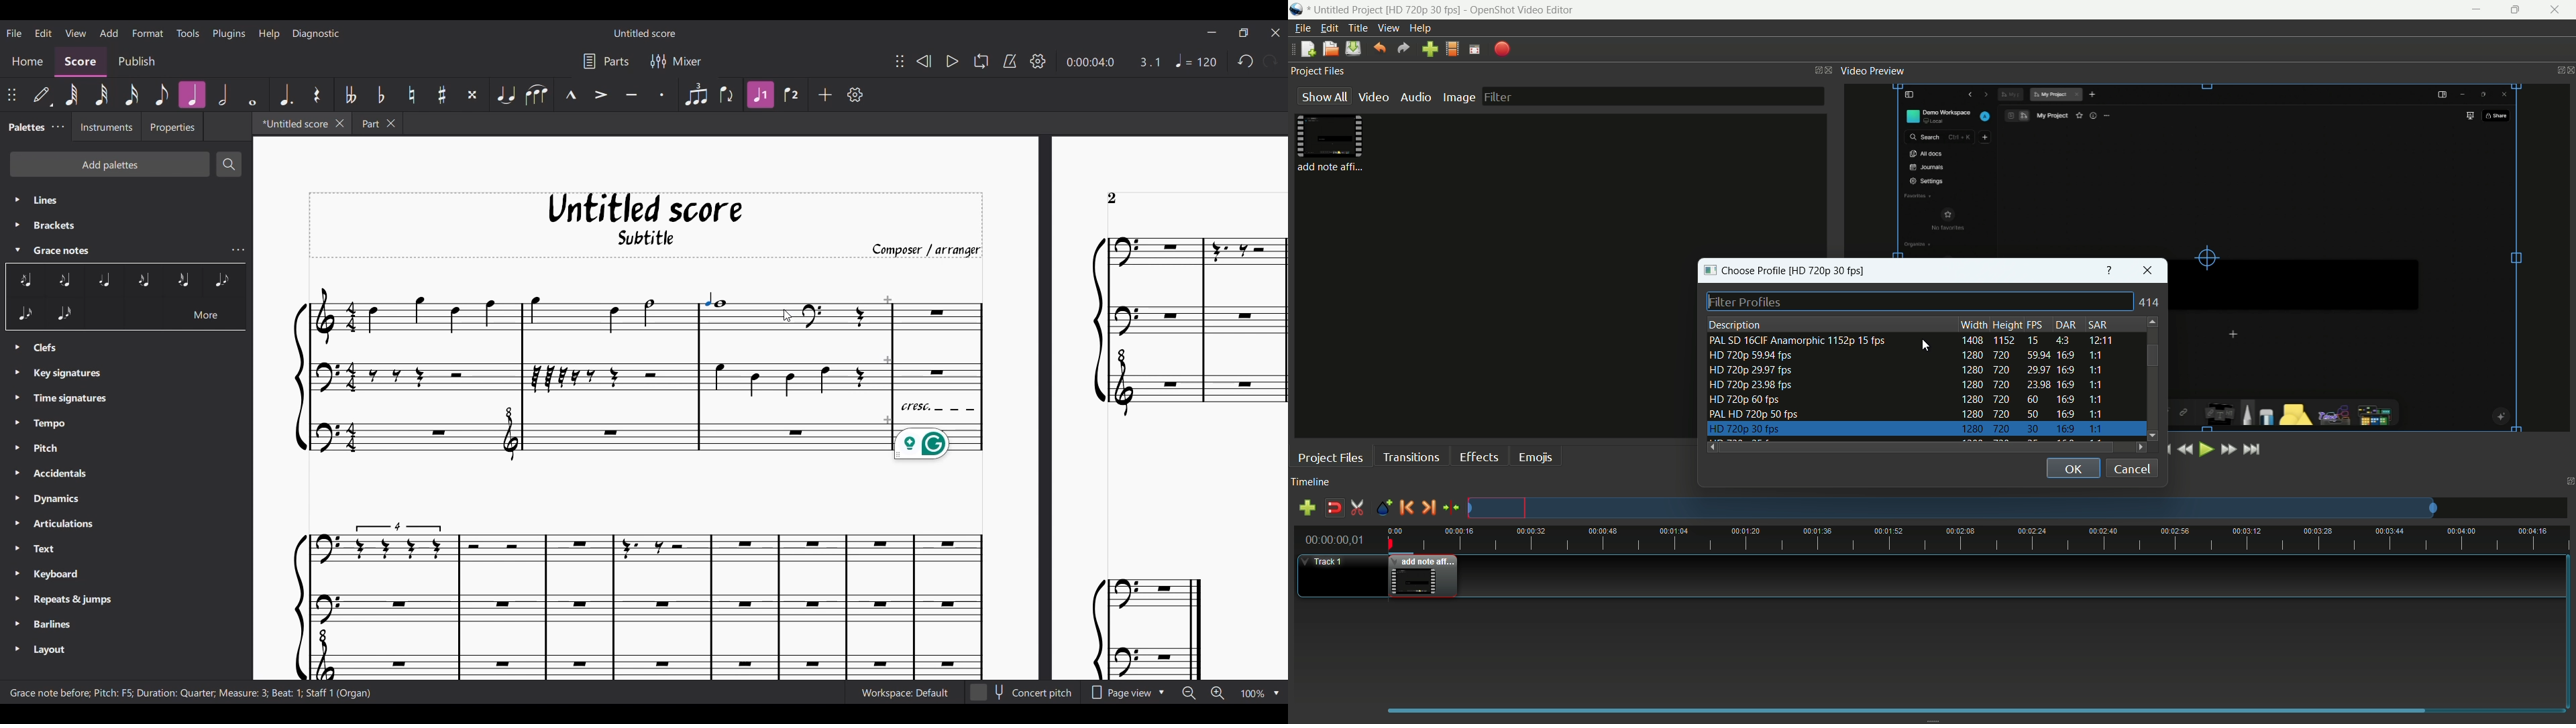 The image size is (2576, 728). I want to click on transitions, so click(1410, 458).